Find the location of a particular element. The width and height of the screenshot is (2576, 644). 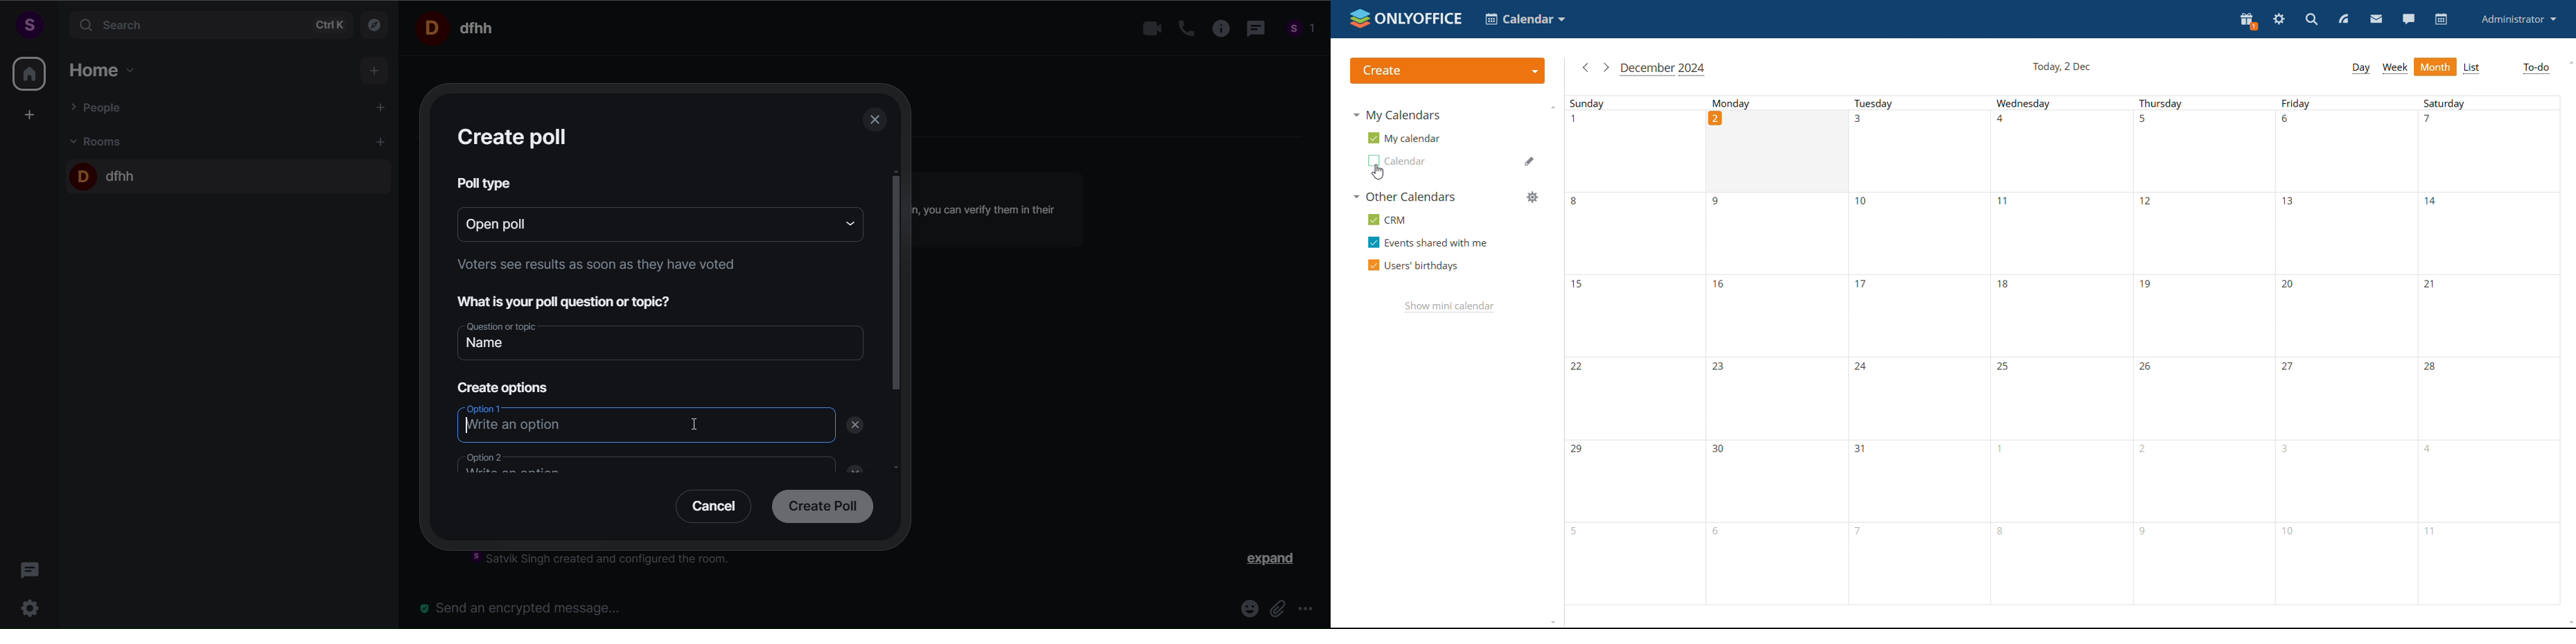

add is located at coordinates (376, 71).